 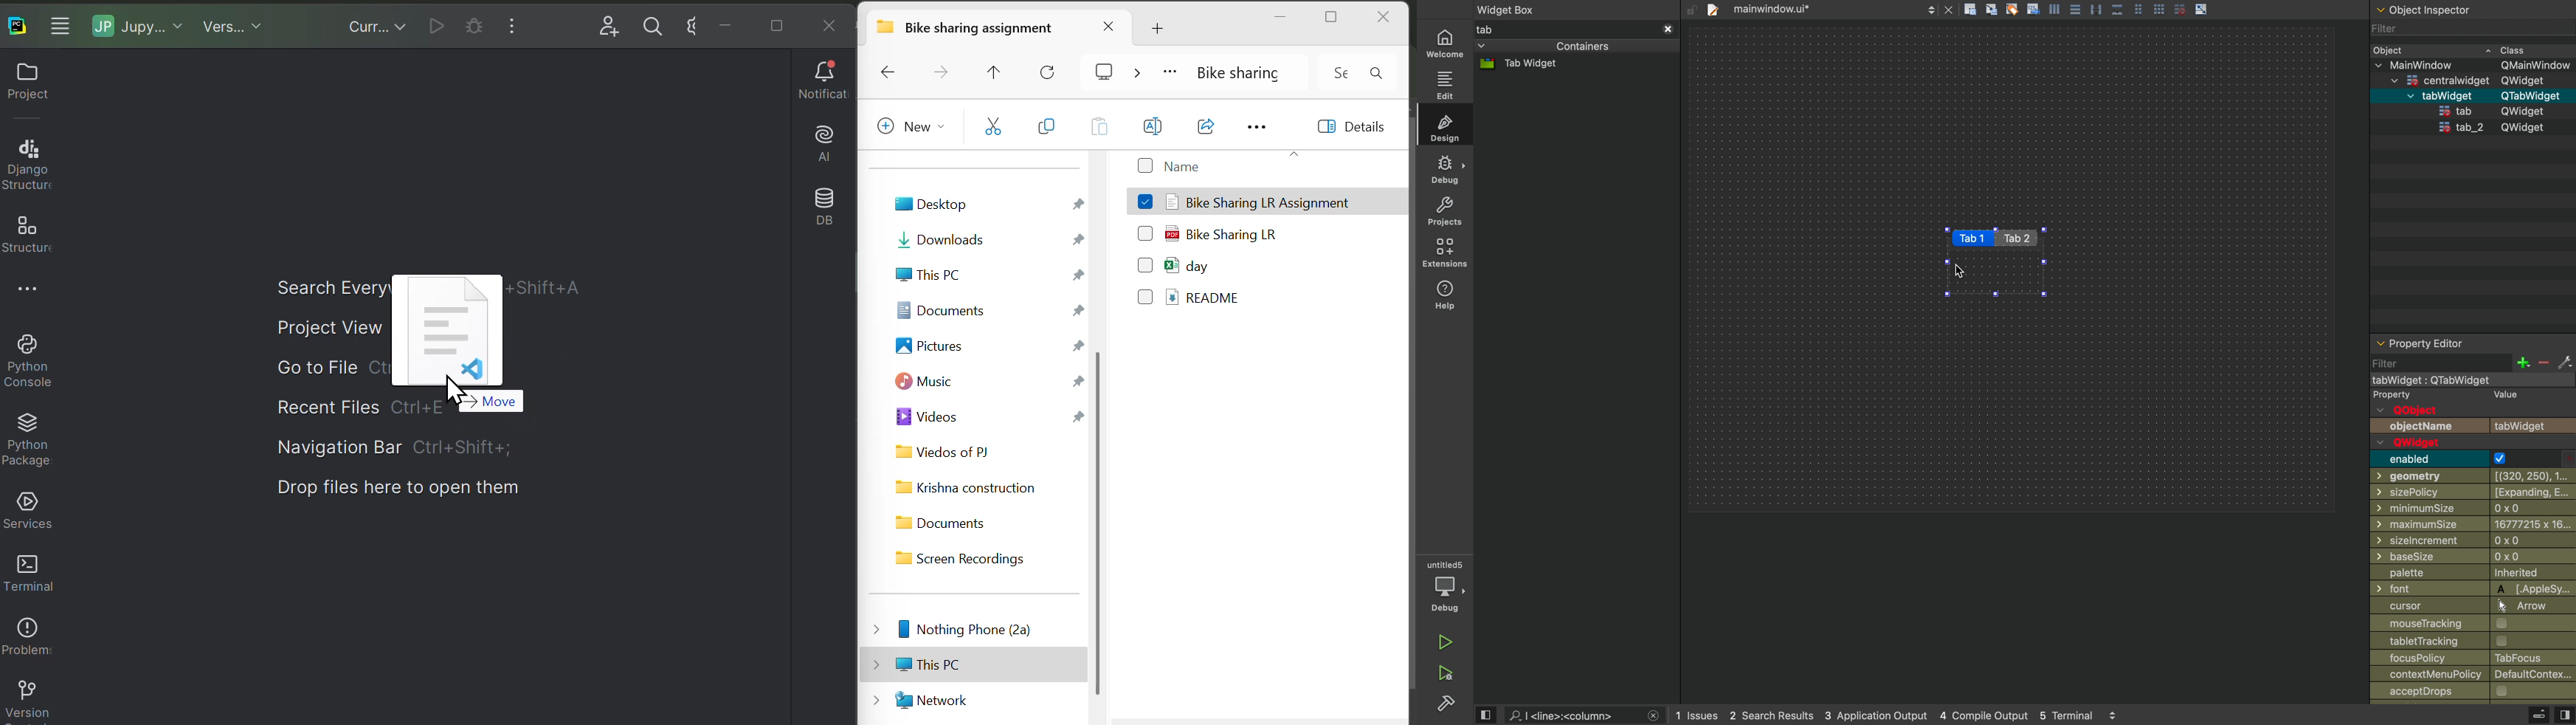 What do you see at coordinates (691, 23) in the screenshot?
I see `` at bounding box center [691, 23].